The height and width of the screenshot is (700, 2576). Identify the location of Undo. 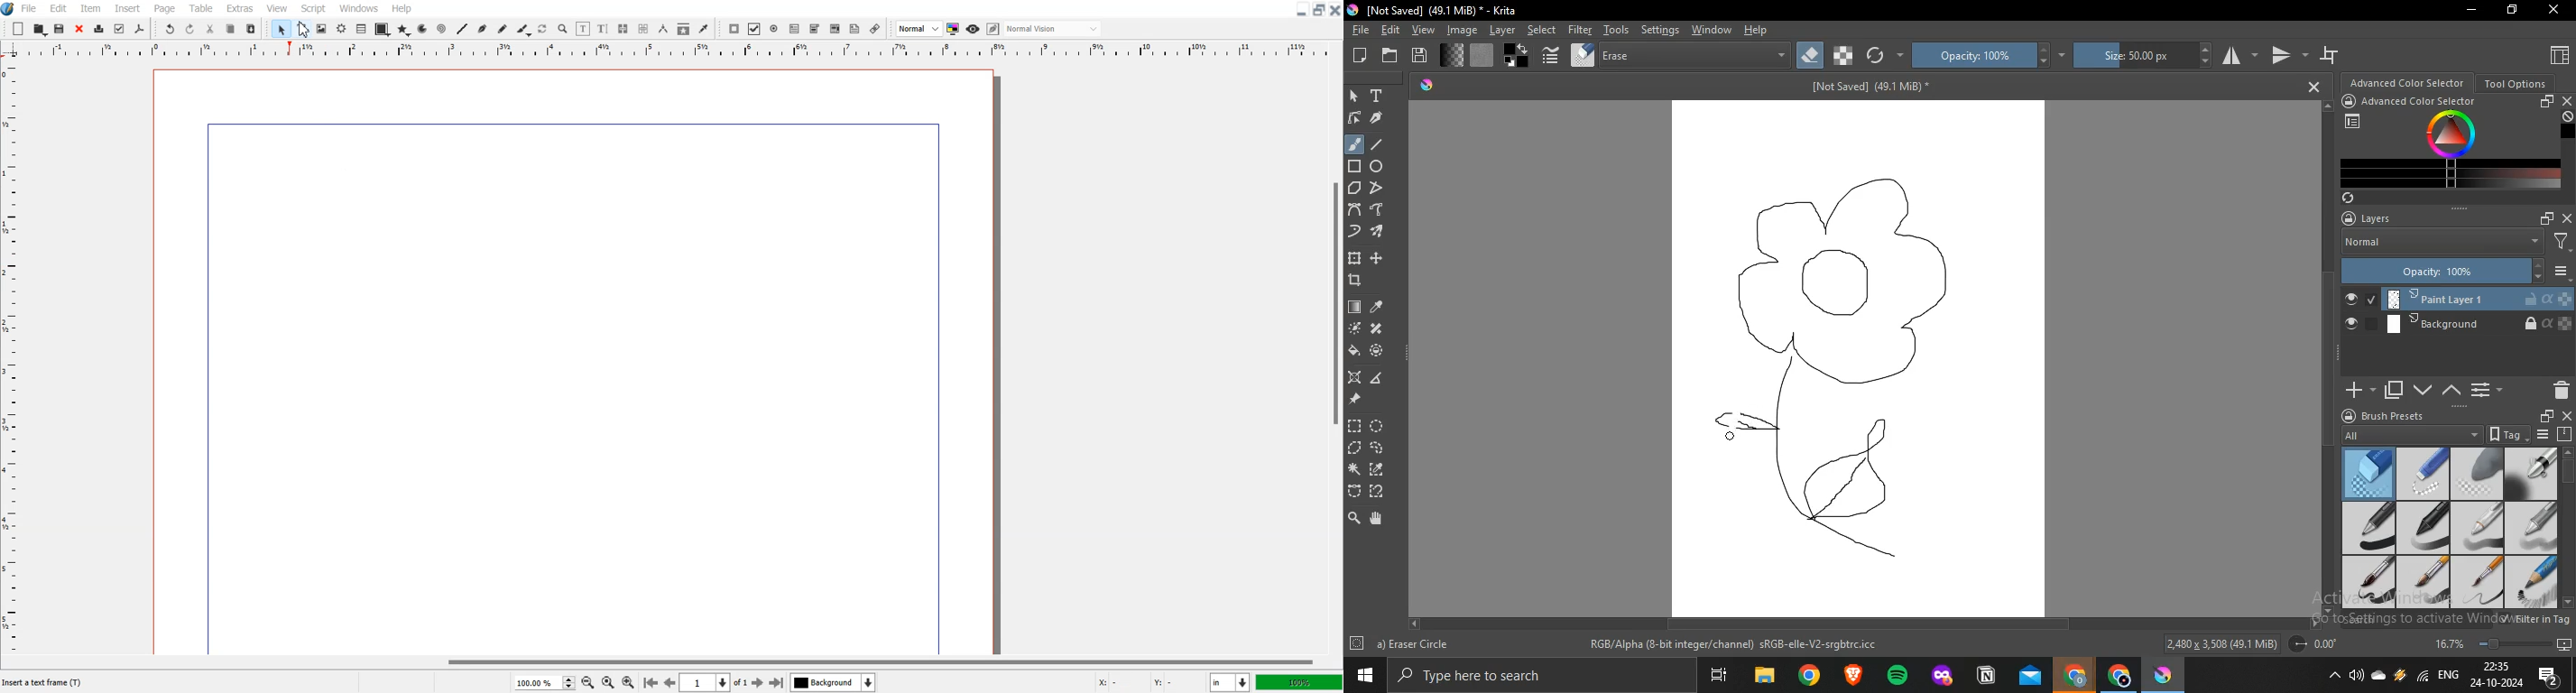
(169, 29).